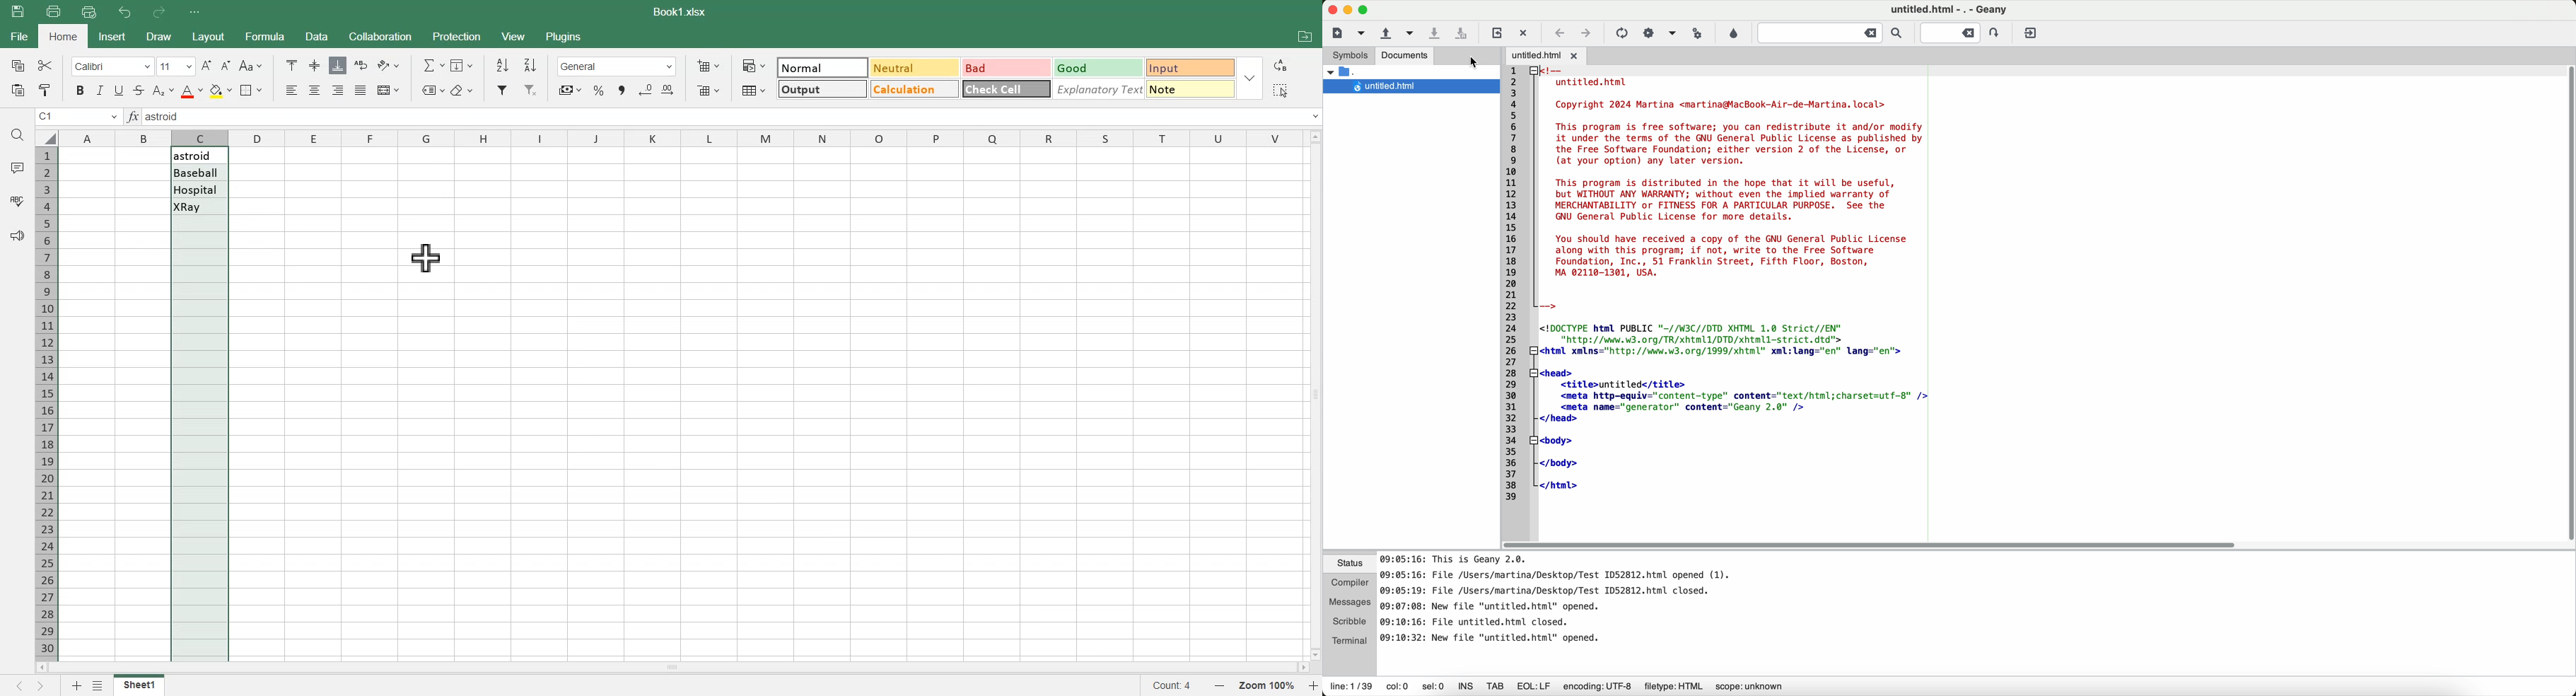 The height and width of the screenshot is (700, 2576). Describe the element at coordinates (17, 235) in the screenshot. I see `Sound` at that location.